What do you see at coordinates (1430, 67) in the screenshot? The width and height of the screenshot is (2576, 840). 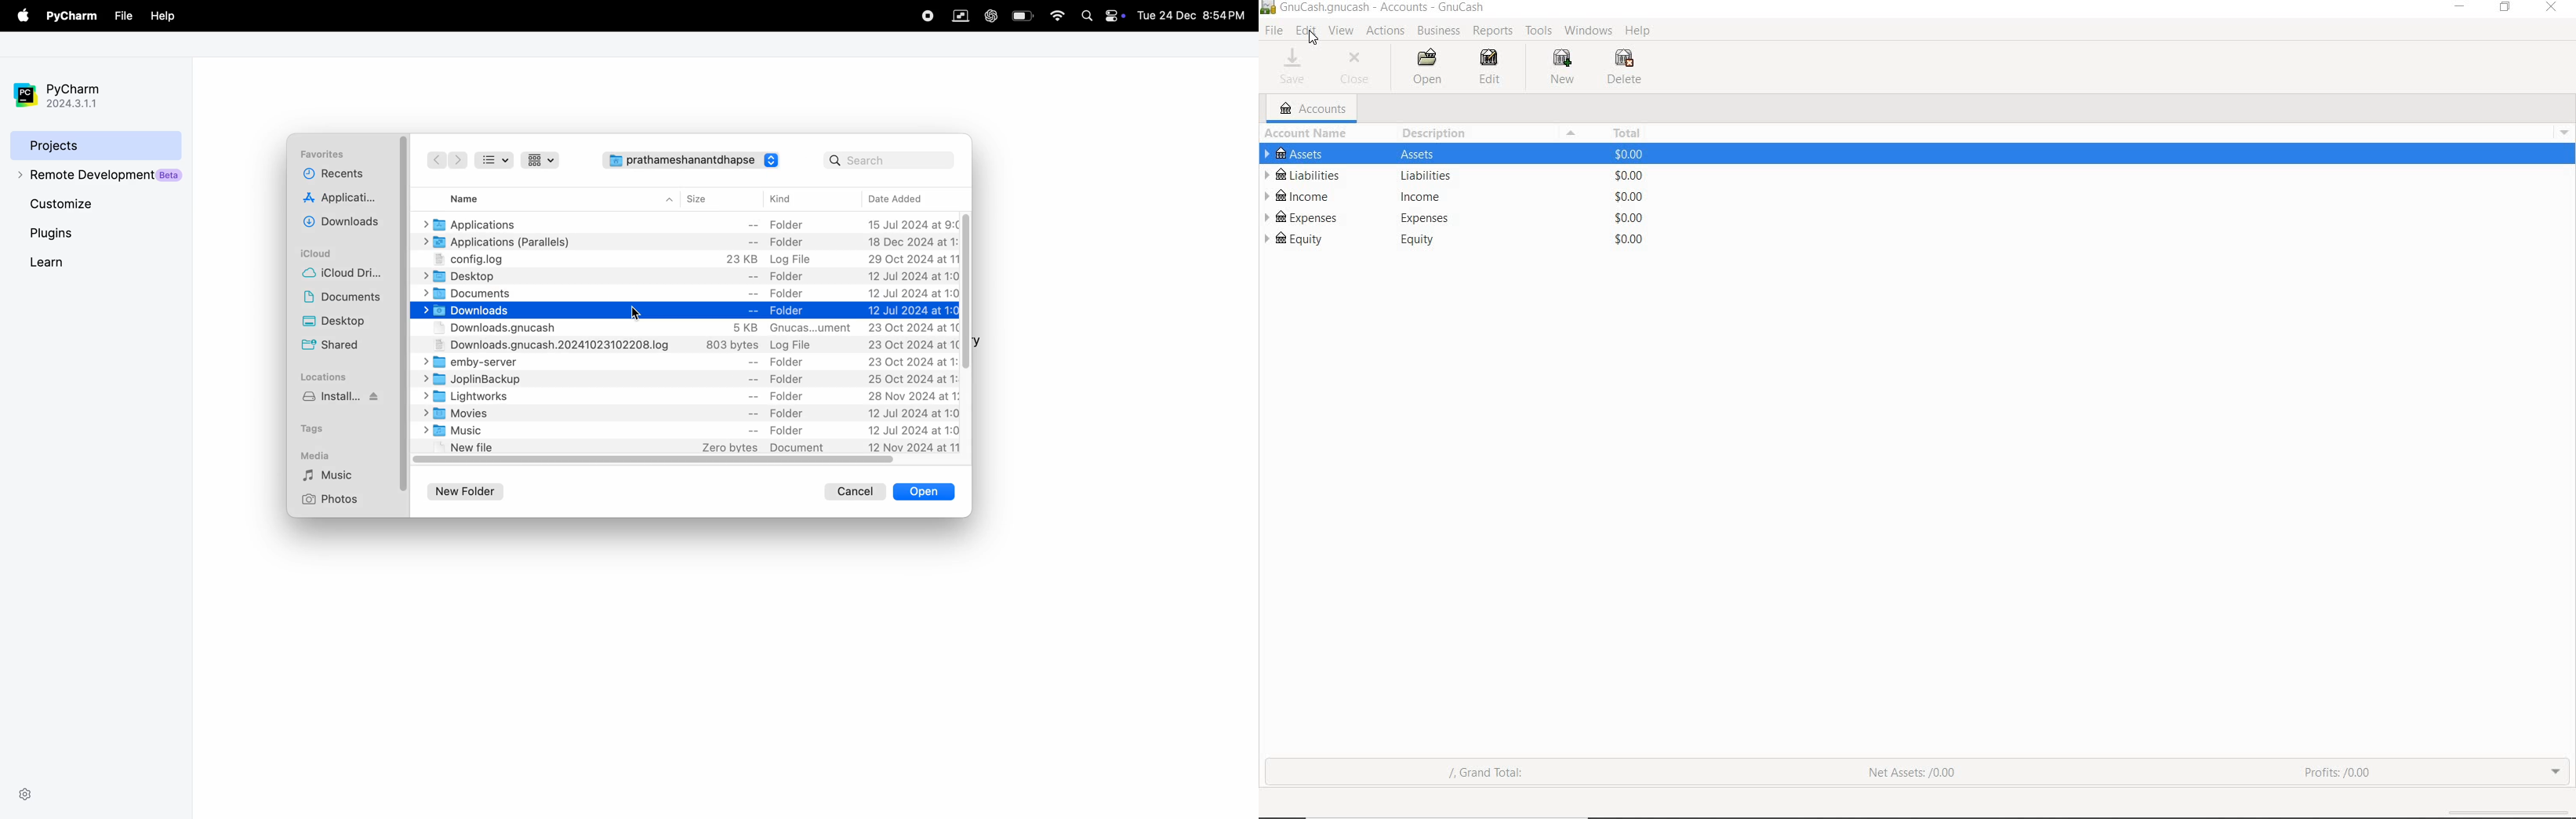 I see `OPEN` at bounding box center [1430, 67].